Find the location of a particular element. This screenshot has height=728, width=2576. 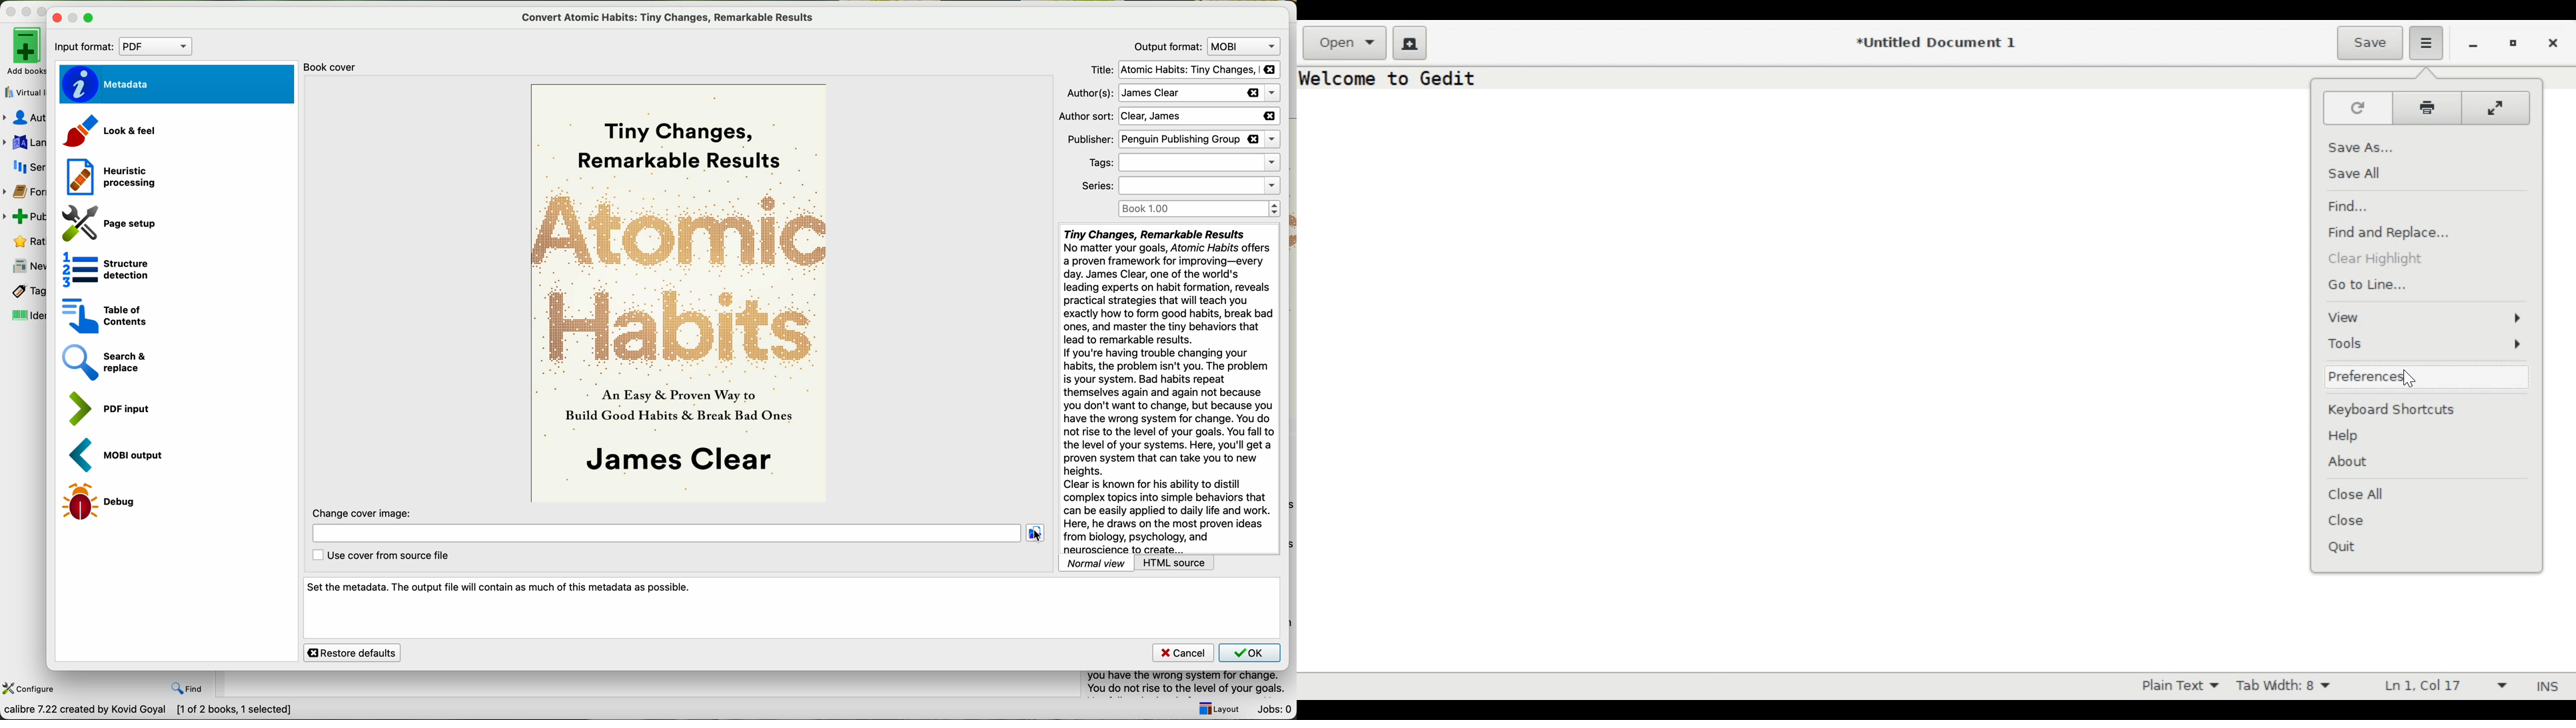

author sort is located at coordinates (1169, 116).